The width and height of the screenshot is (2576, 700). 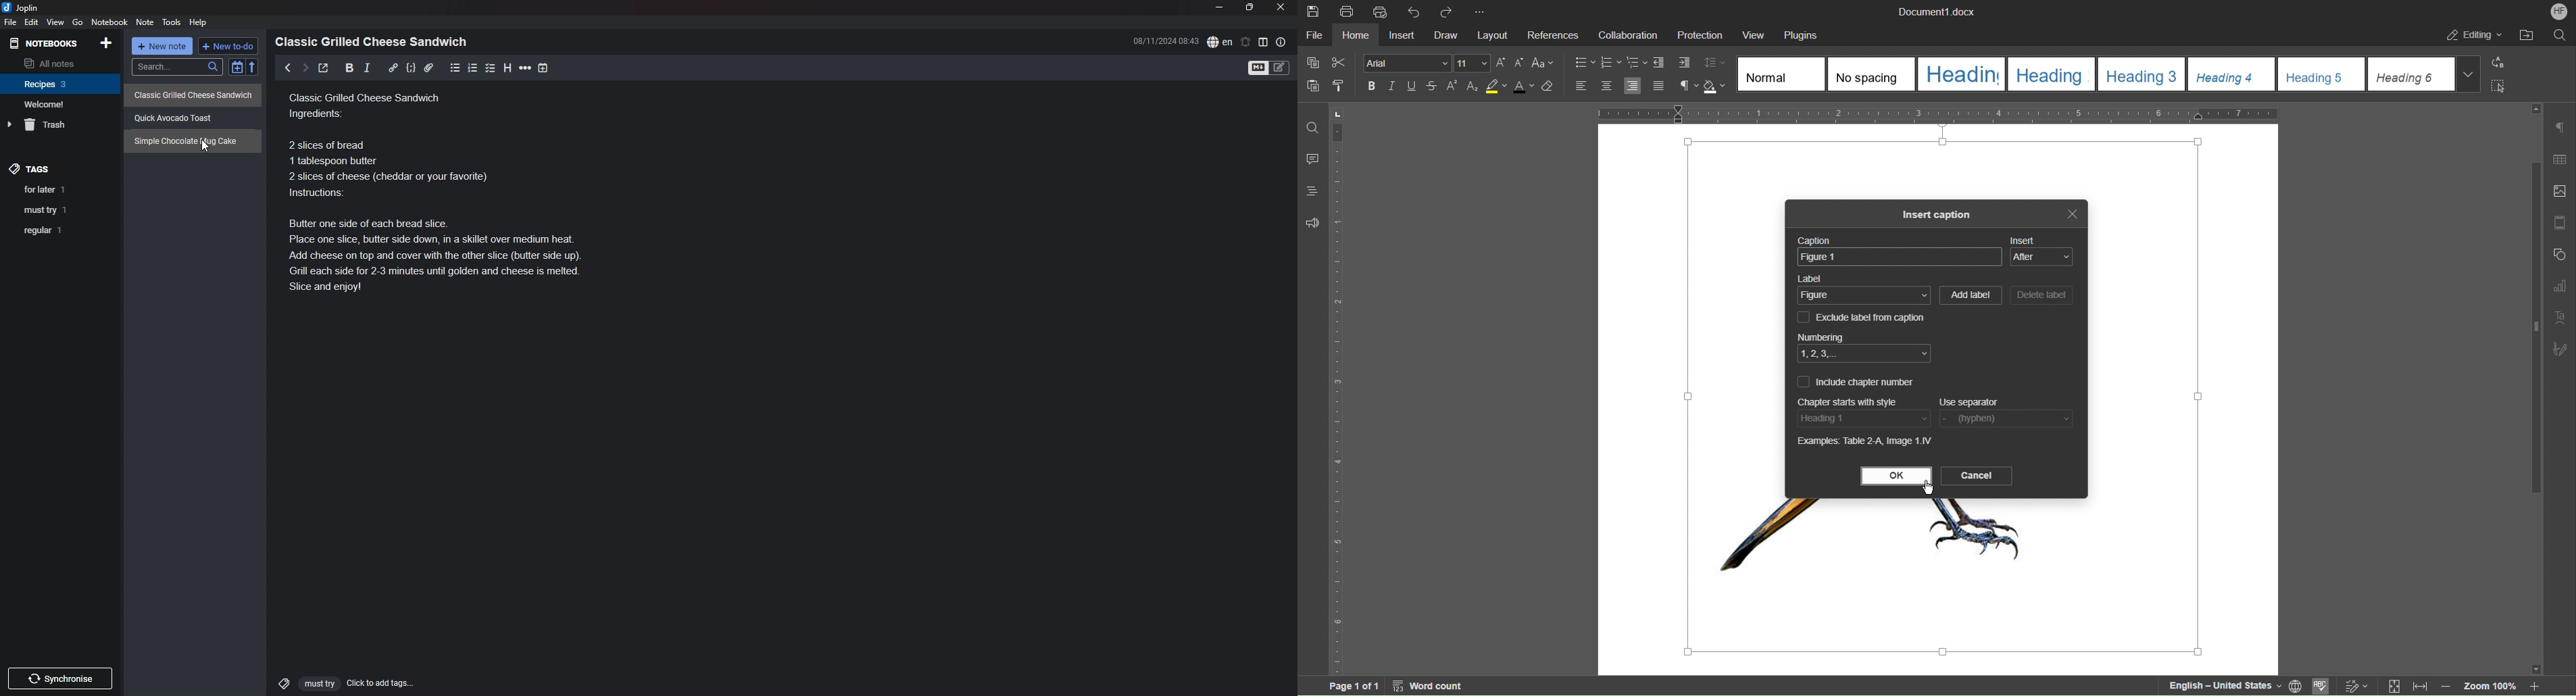 What do you see at coordinates (2559, 287) in the screenshot?
I see `Graphs` at bounding box center [2559, 287].